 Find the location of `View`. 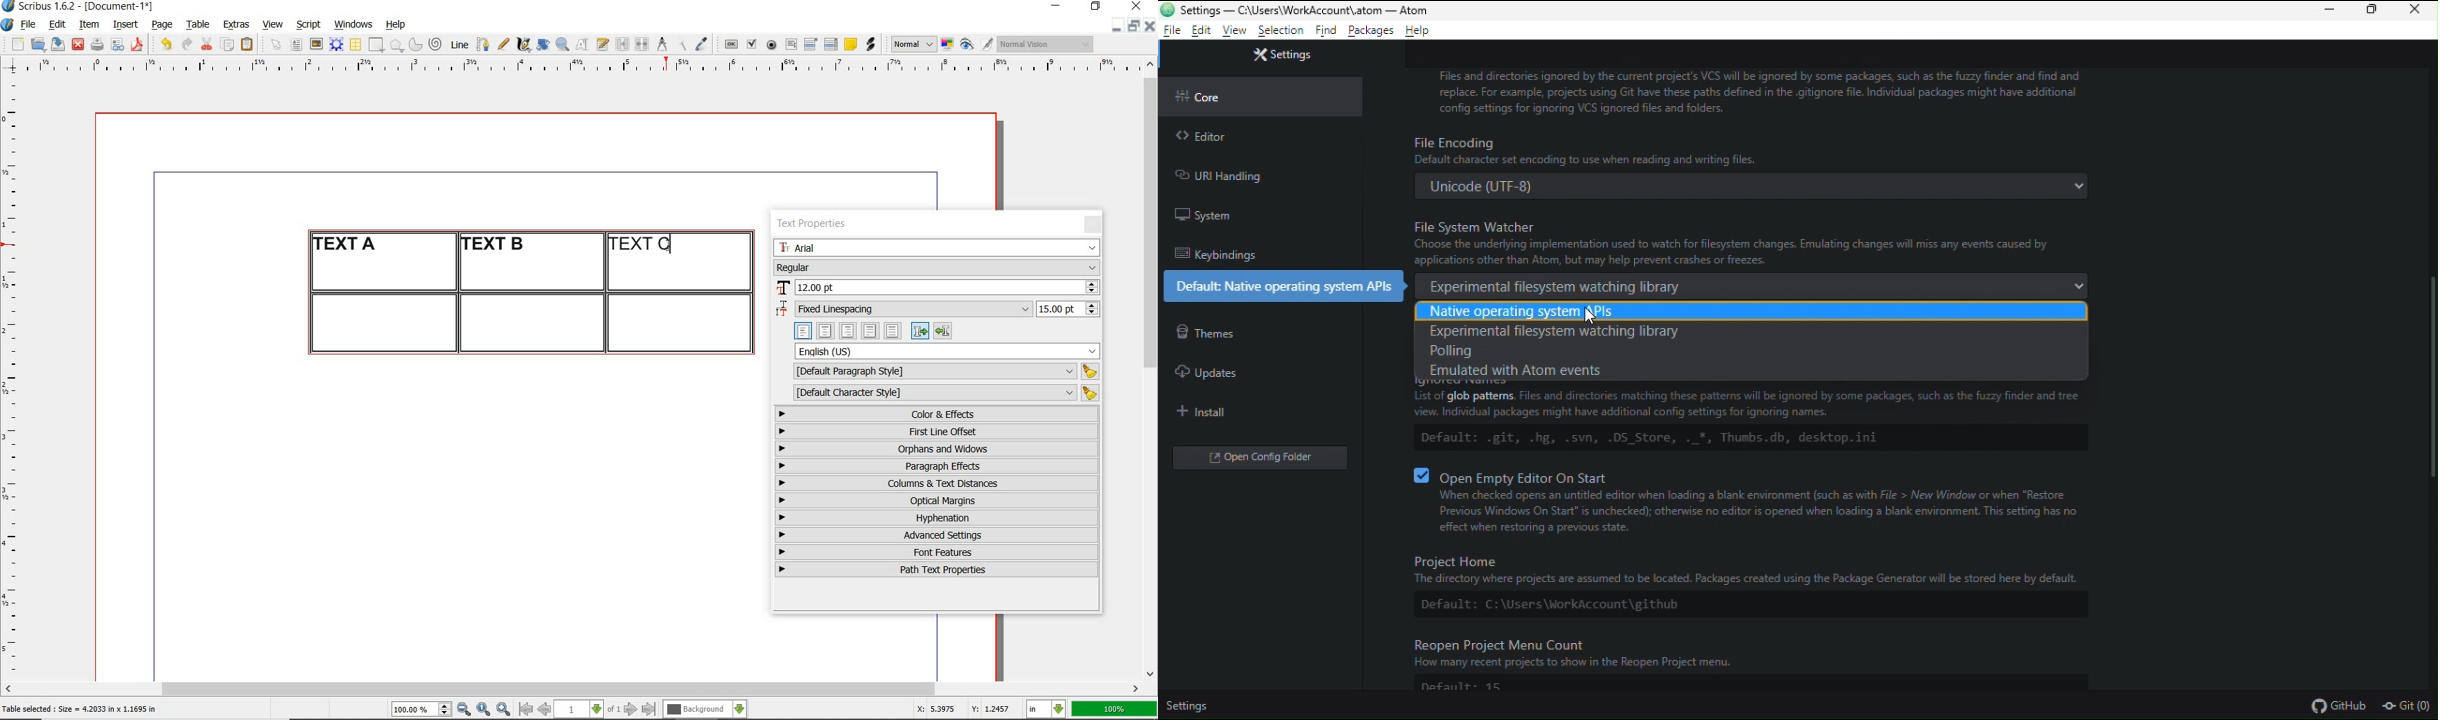

View is located at coordinates (1236, 31).